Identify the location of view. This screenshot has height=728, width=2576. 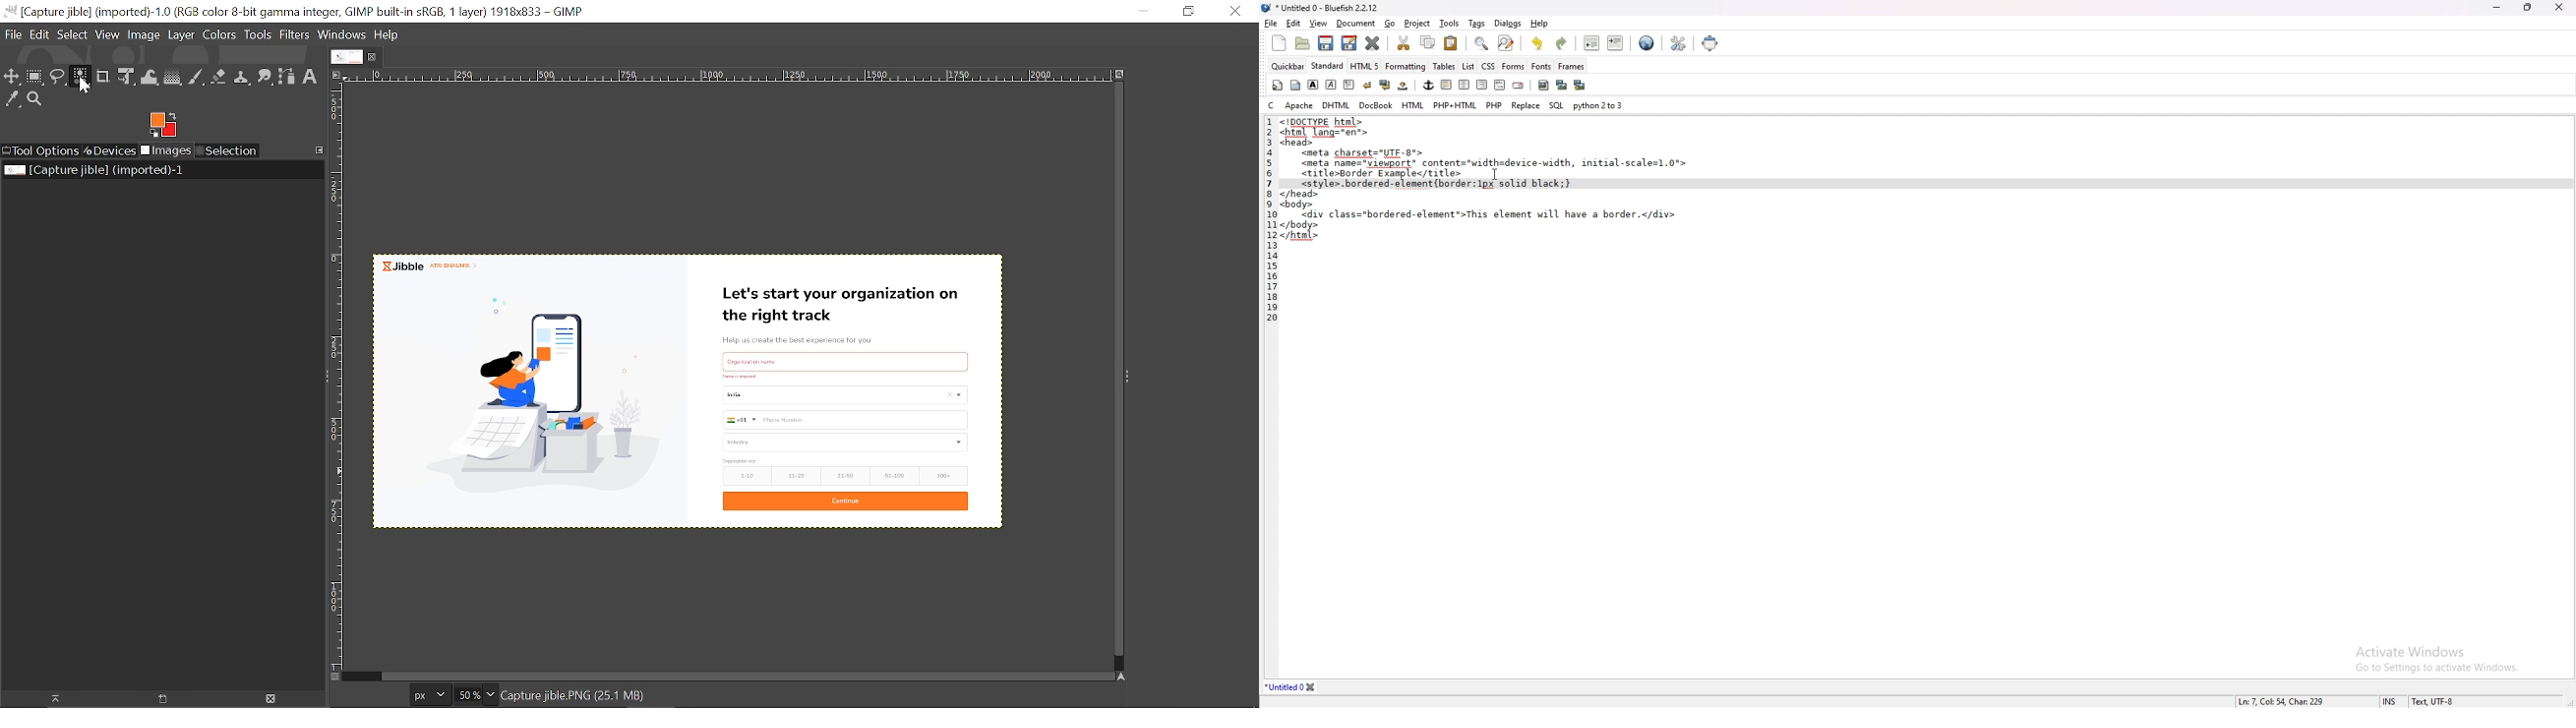
(1319, 23).